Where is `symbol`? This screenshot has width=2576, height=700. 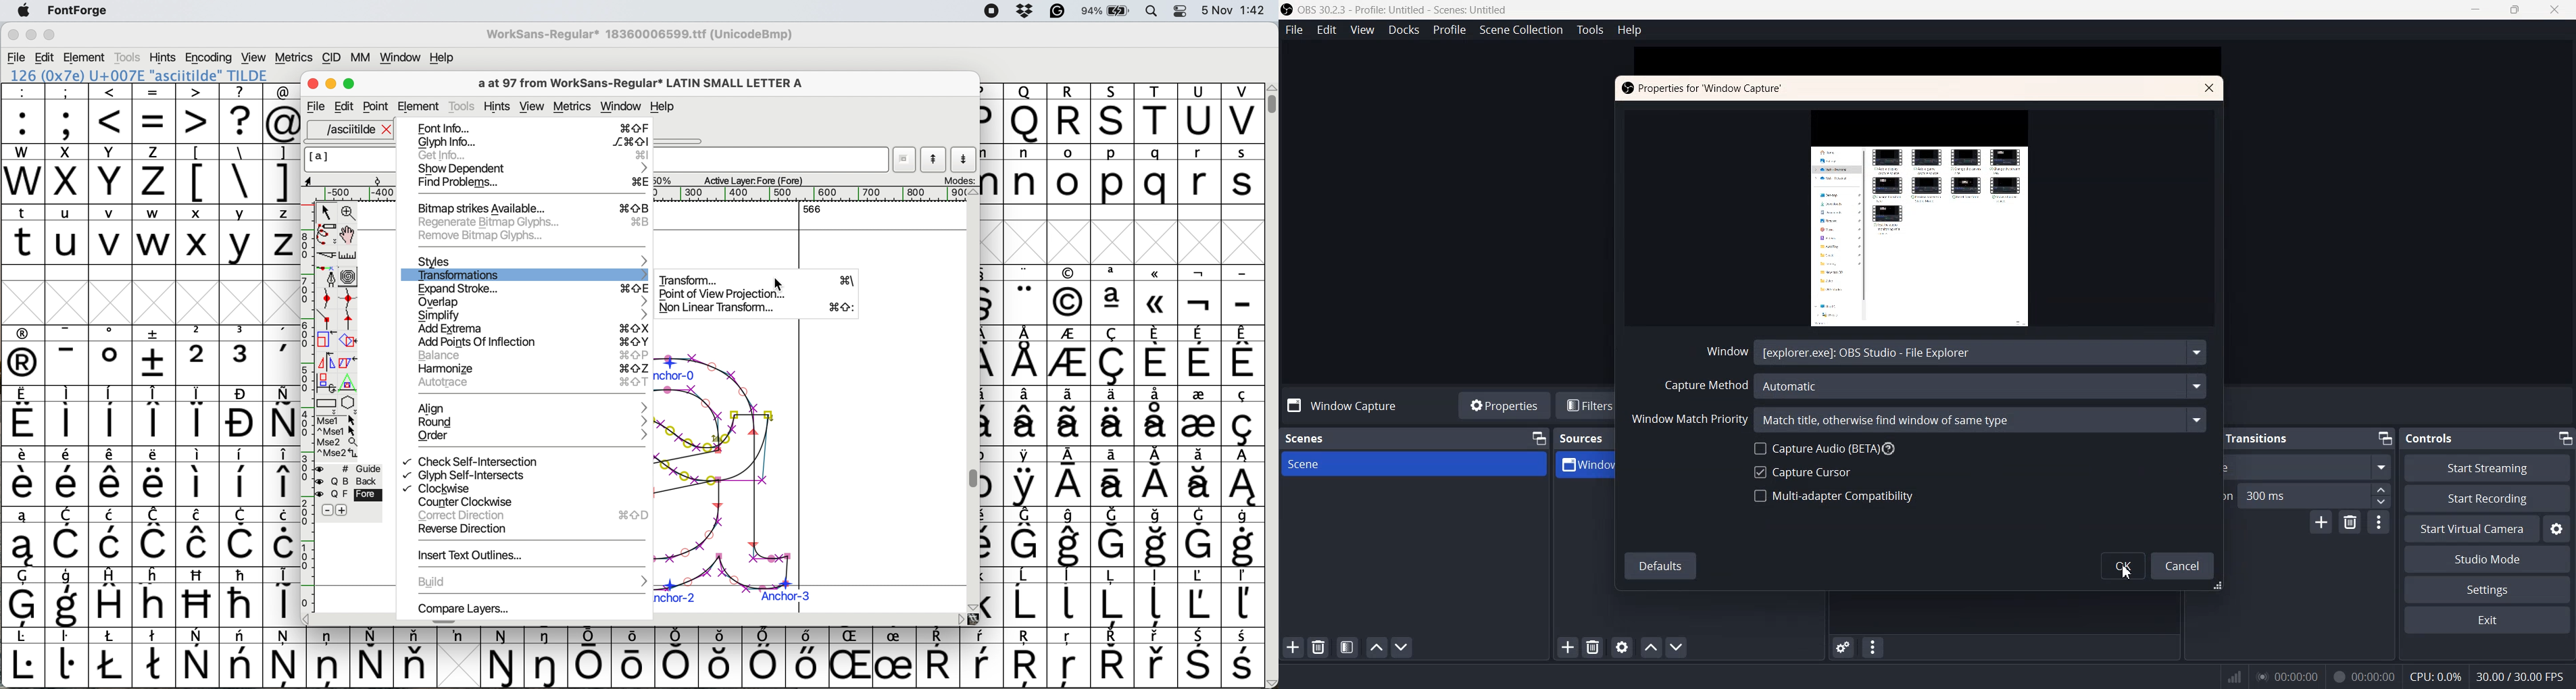
symbol is located at coordinates (764, 658).